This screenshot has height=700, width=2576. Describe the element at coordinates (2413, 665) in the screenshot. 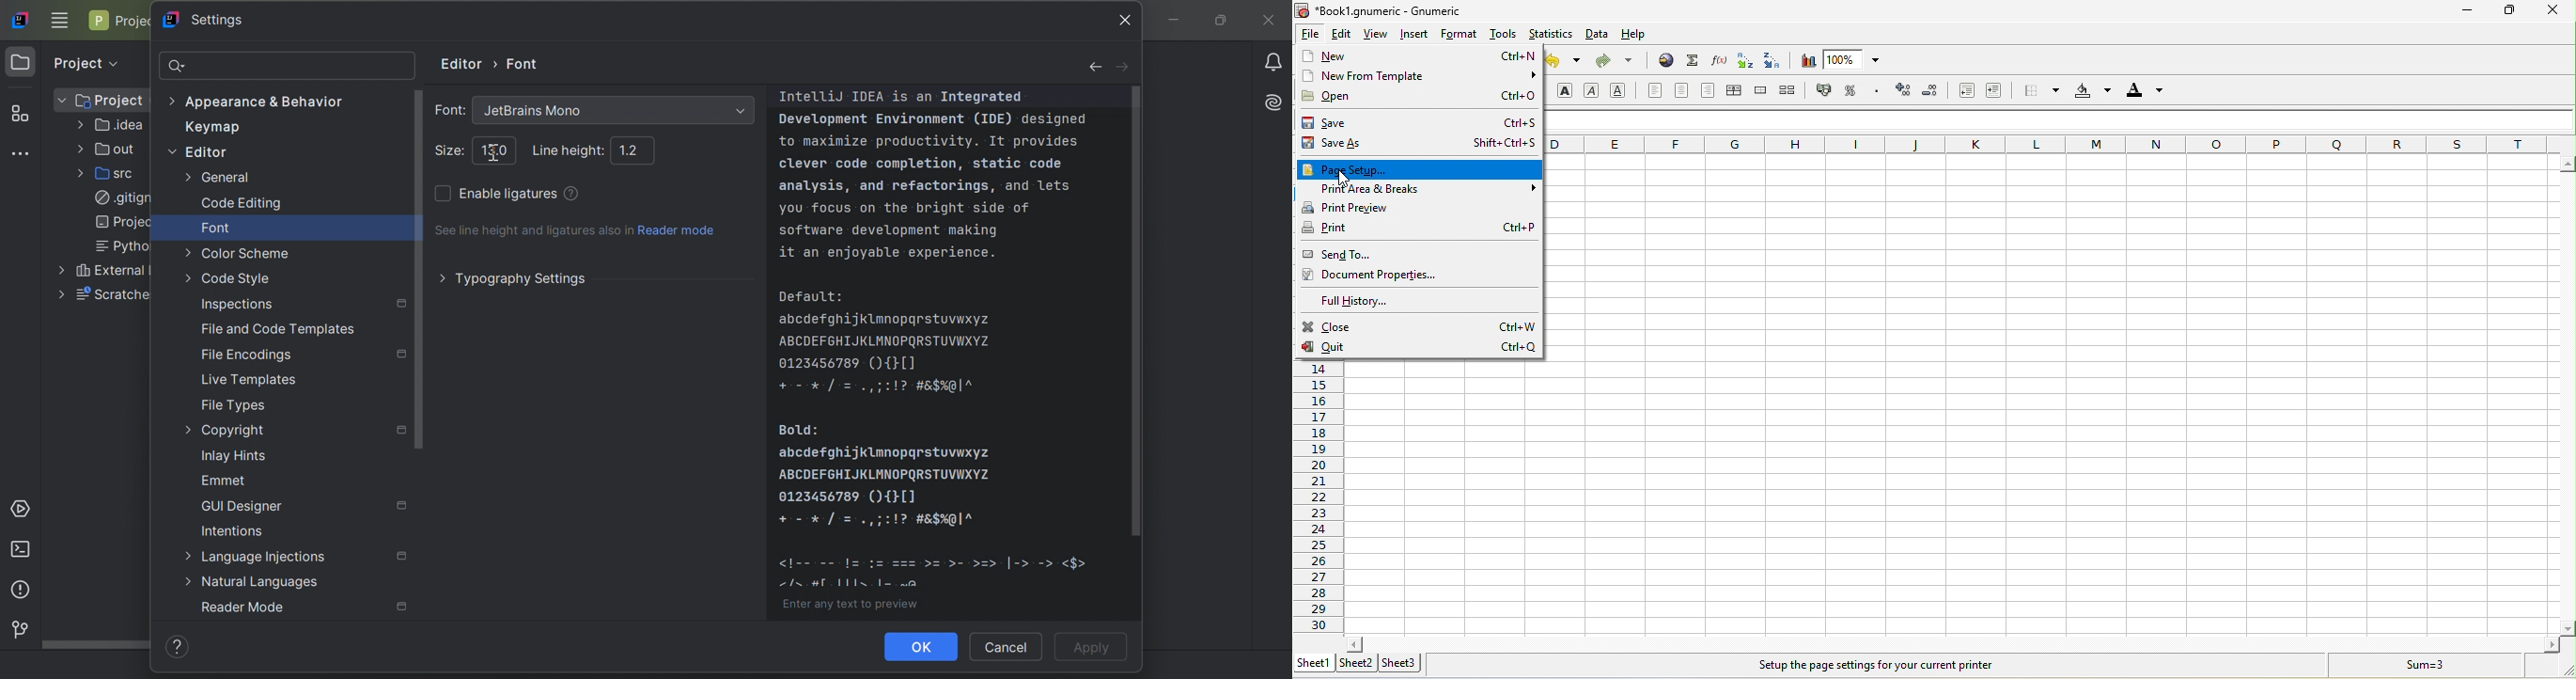

I see `sum =3` at that location.